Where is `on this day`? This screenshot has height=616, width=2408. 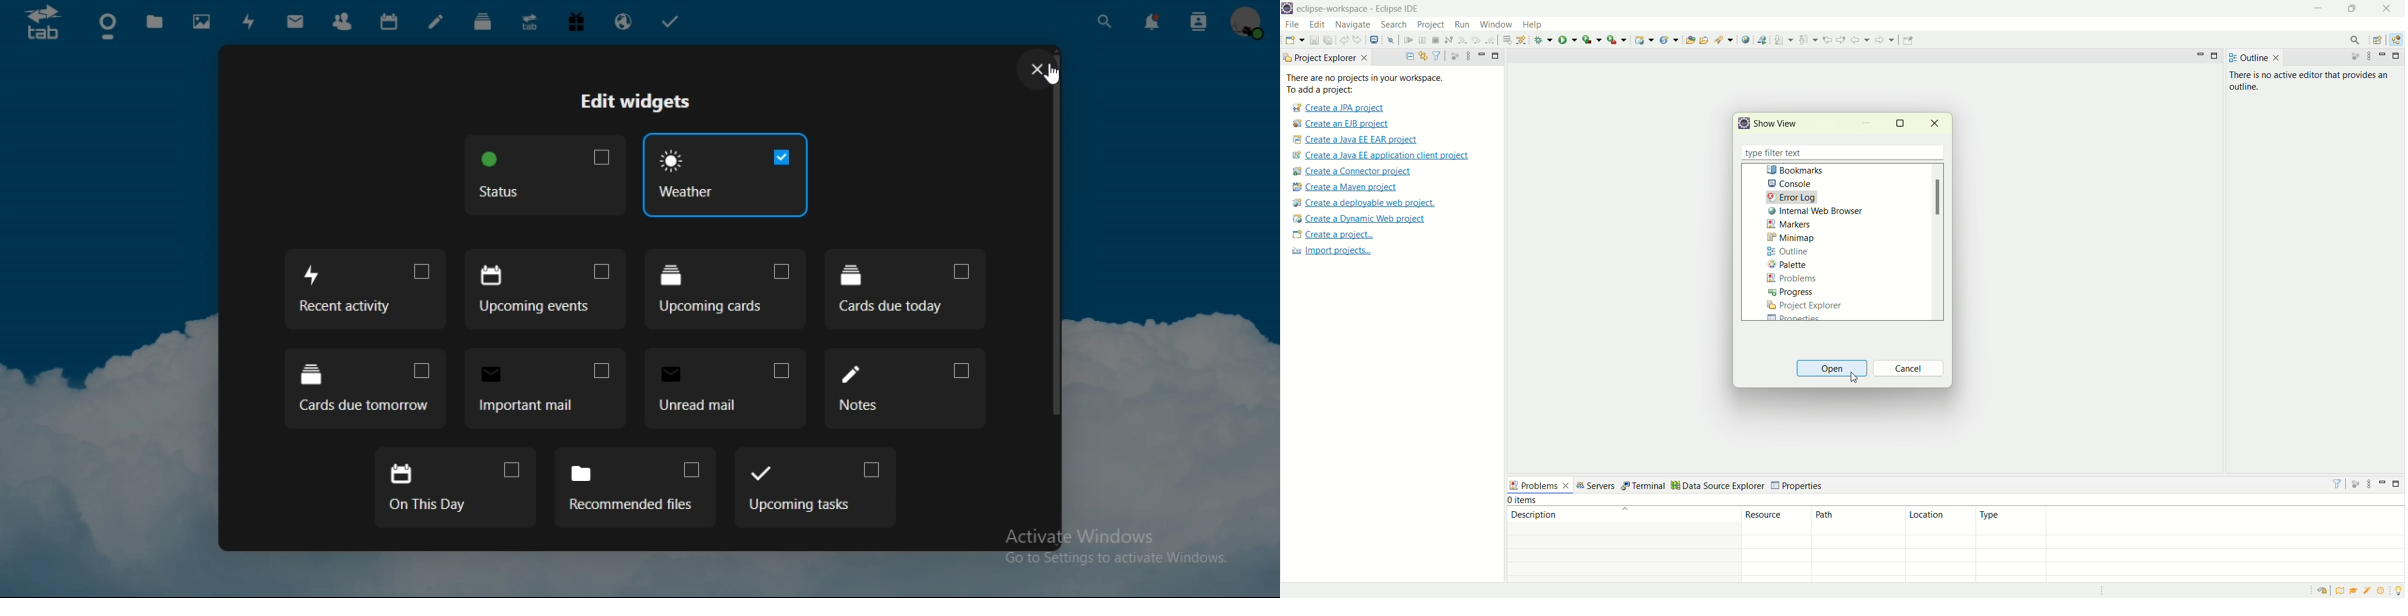
on this day is located at coordinates (452, 488).